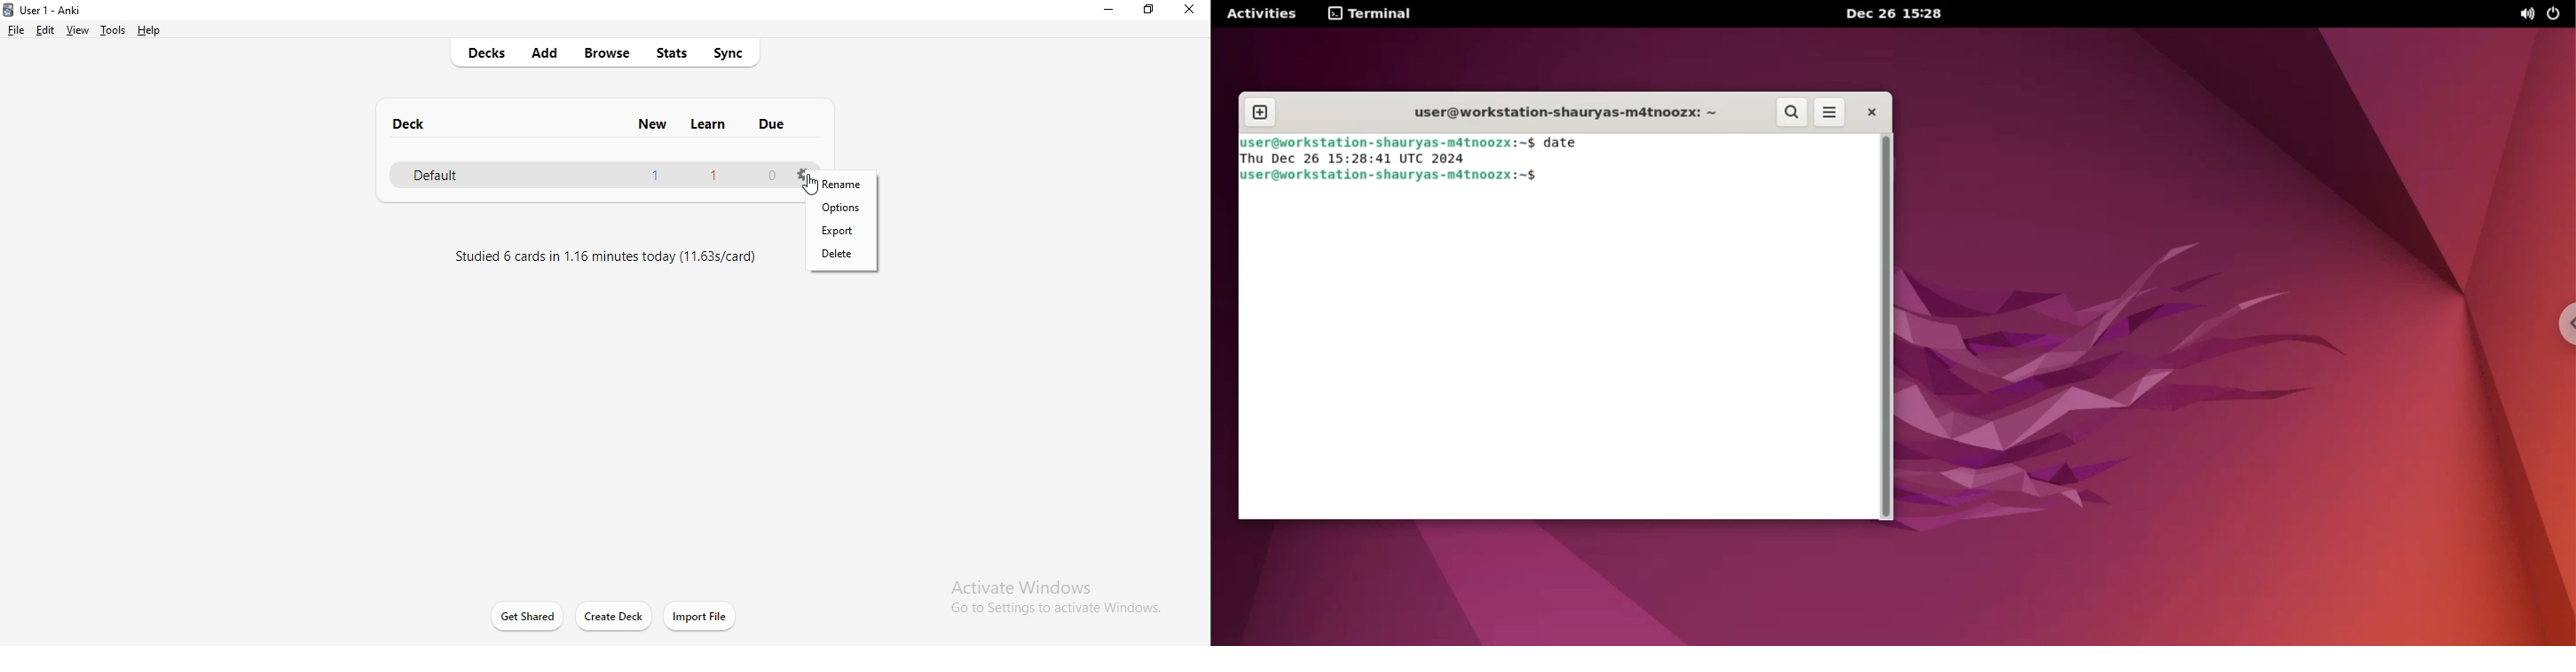 This screenshot has height=672, width=2576. Describe the element at coordinates (152, 29) in the screenshot. I see `help` at that location.